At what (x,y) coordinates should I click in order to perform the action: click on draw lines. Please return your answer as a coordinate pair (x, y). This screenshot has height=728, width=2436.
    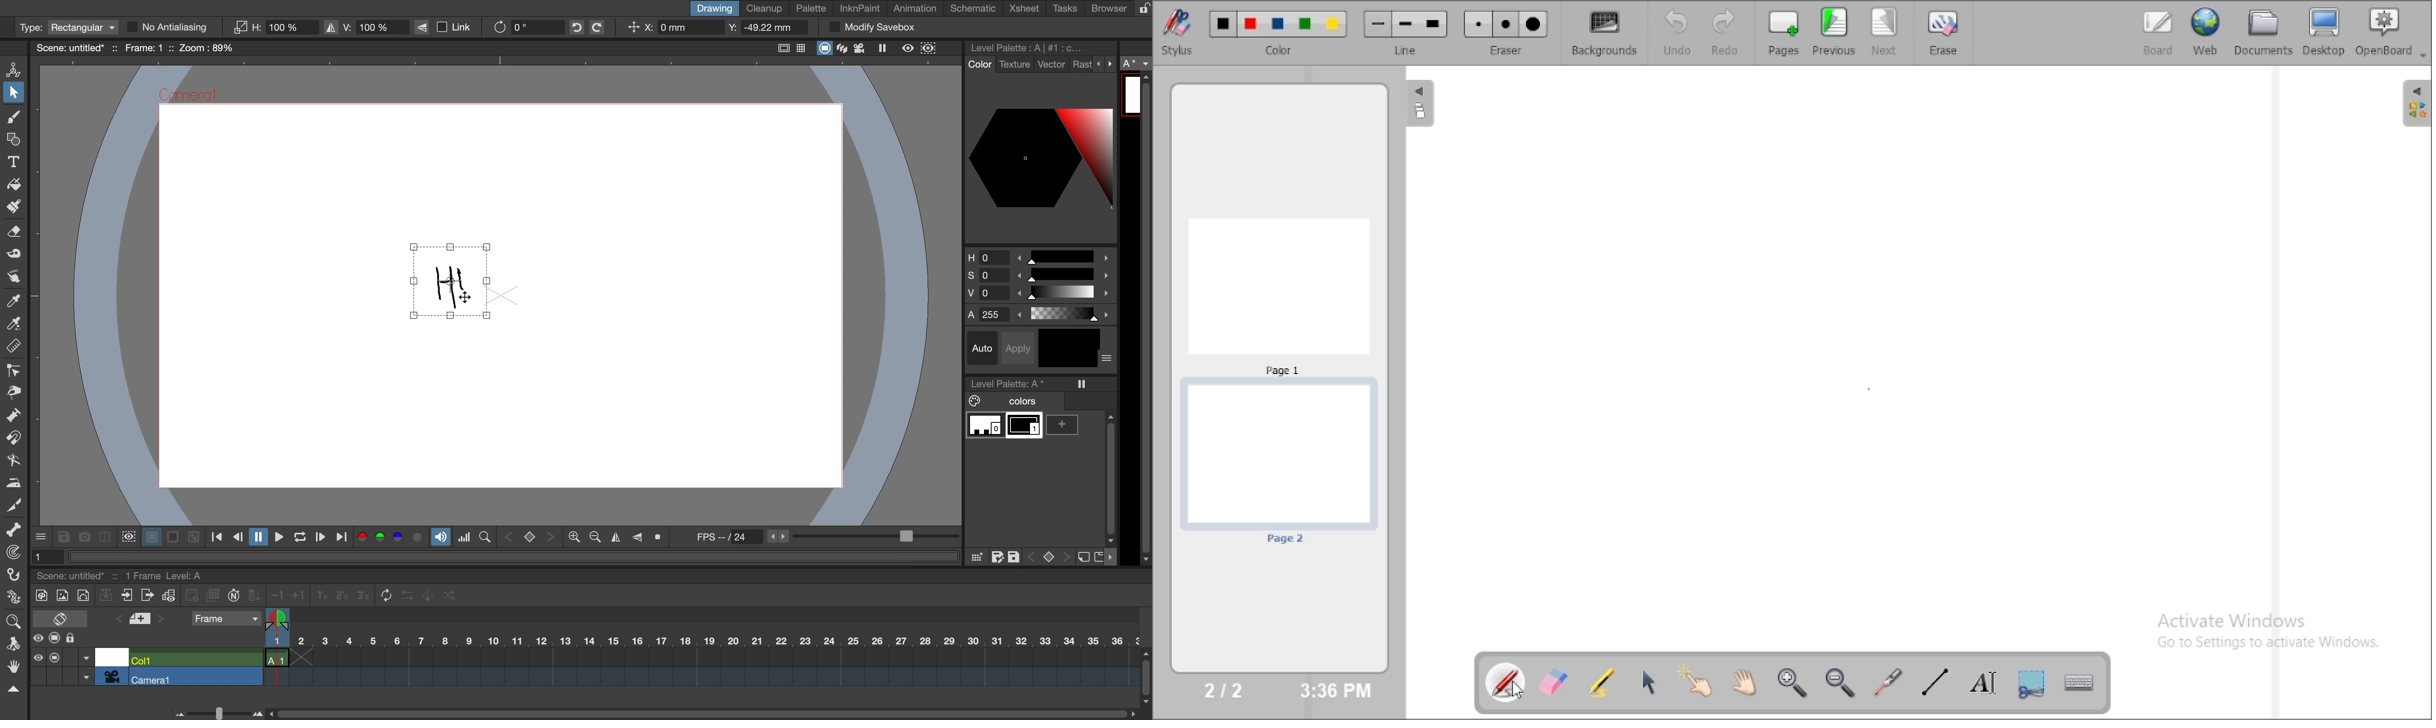
    Looking at the image, I should click on (1934, 681).